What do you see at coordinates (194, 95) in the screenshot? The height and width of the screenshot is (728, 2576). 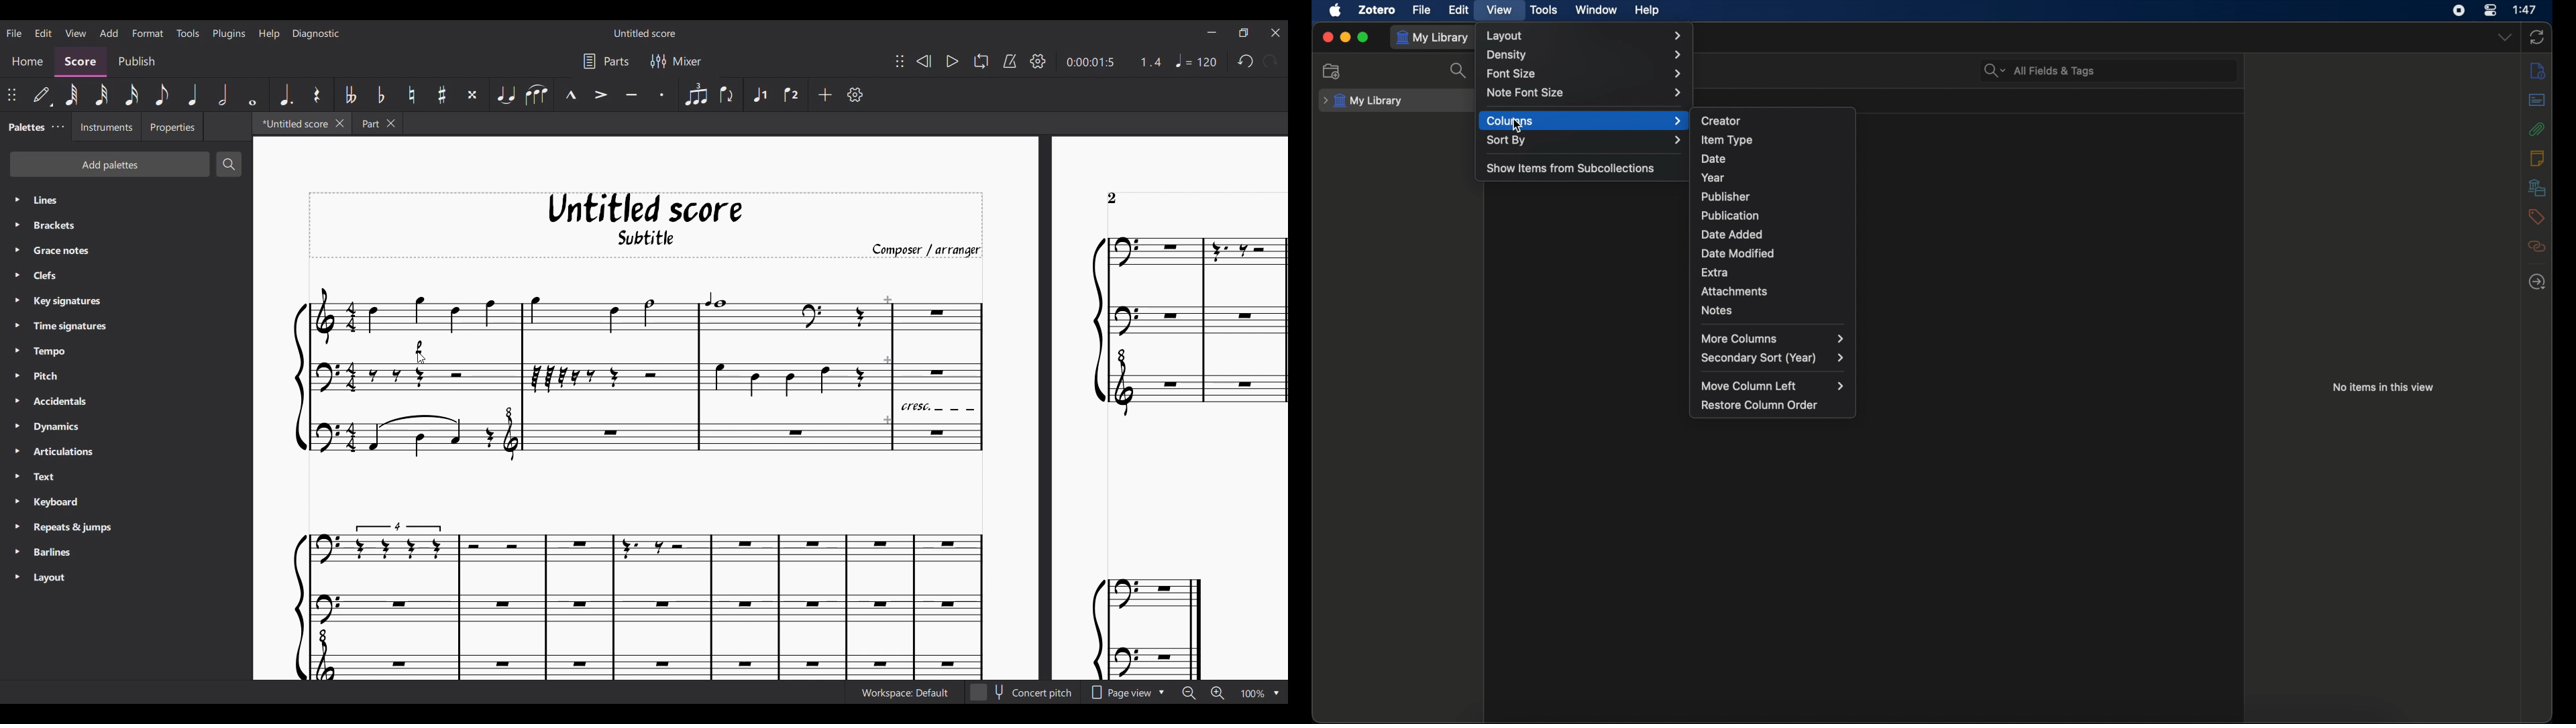 I see `Quarter note` at bounding box center [194, 95].